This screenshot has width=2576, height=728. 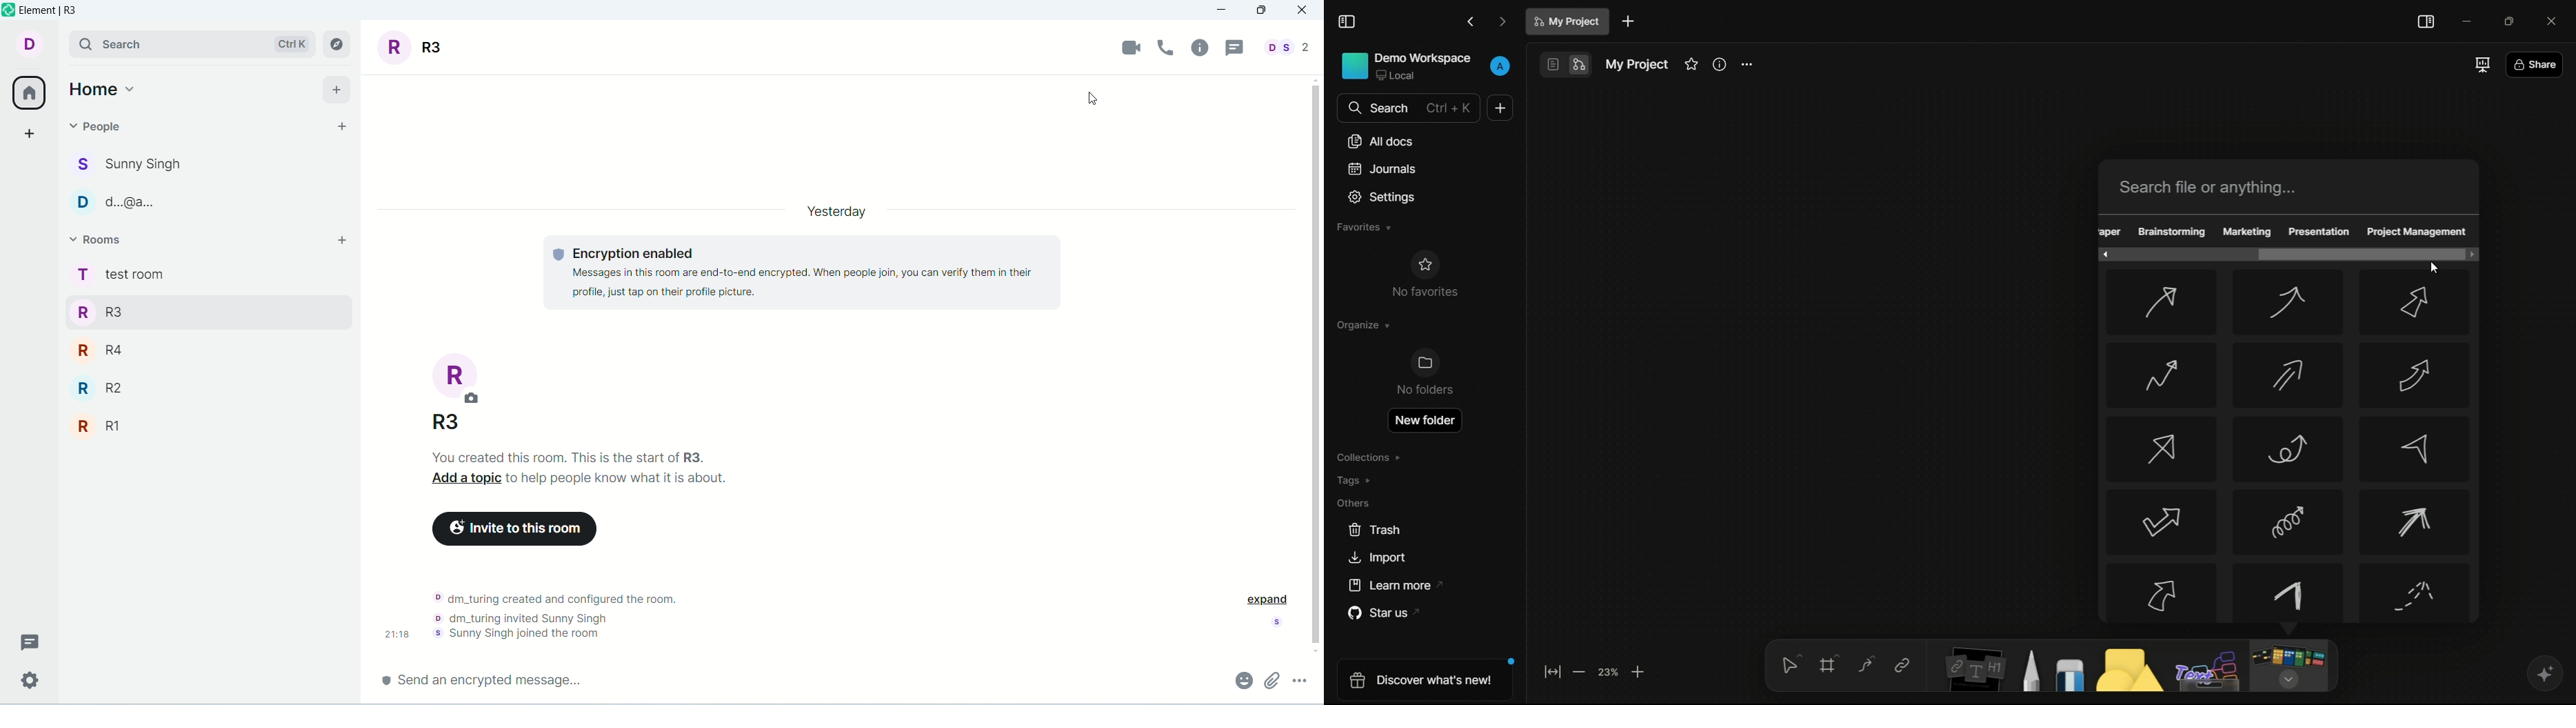 What do you see at coordinates (106, 88) in the screenshot?
I see `home` at bounding box center [106, 88].